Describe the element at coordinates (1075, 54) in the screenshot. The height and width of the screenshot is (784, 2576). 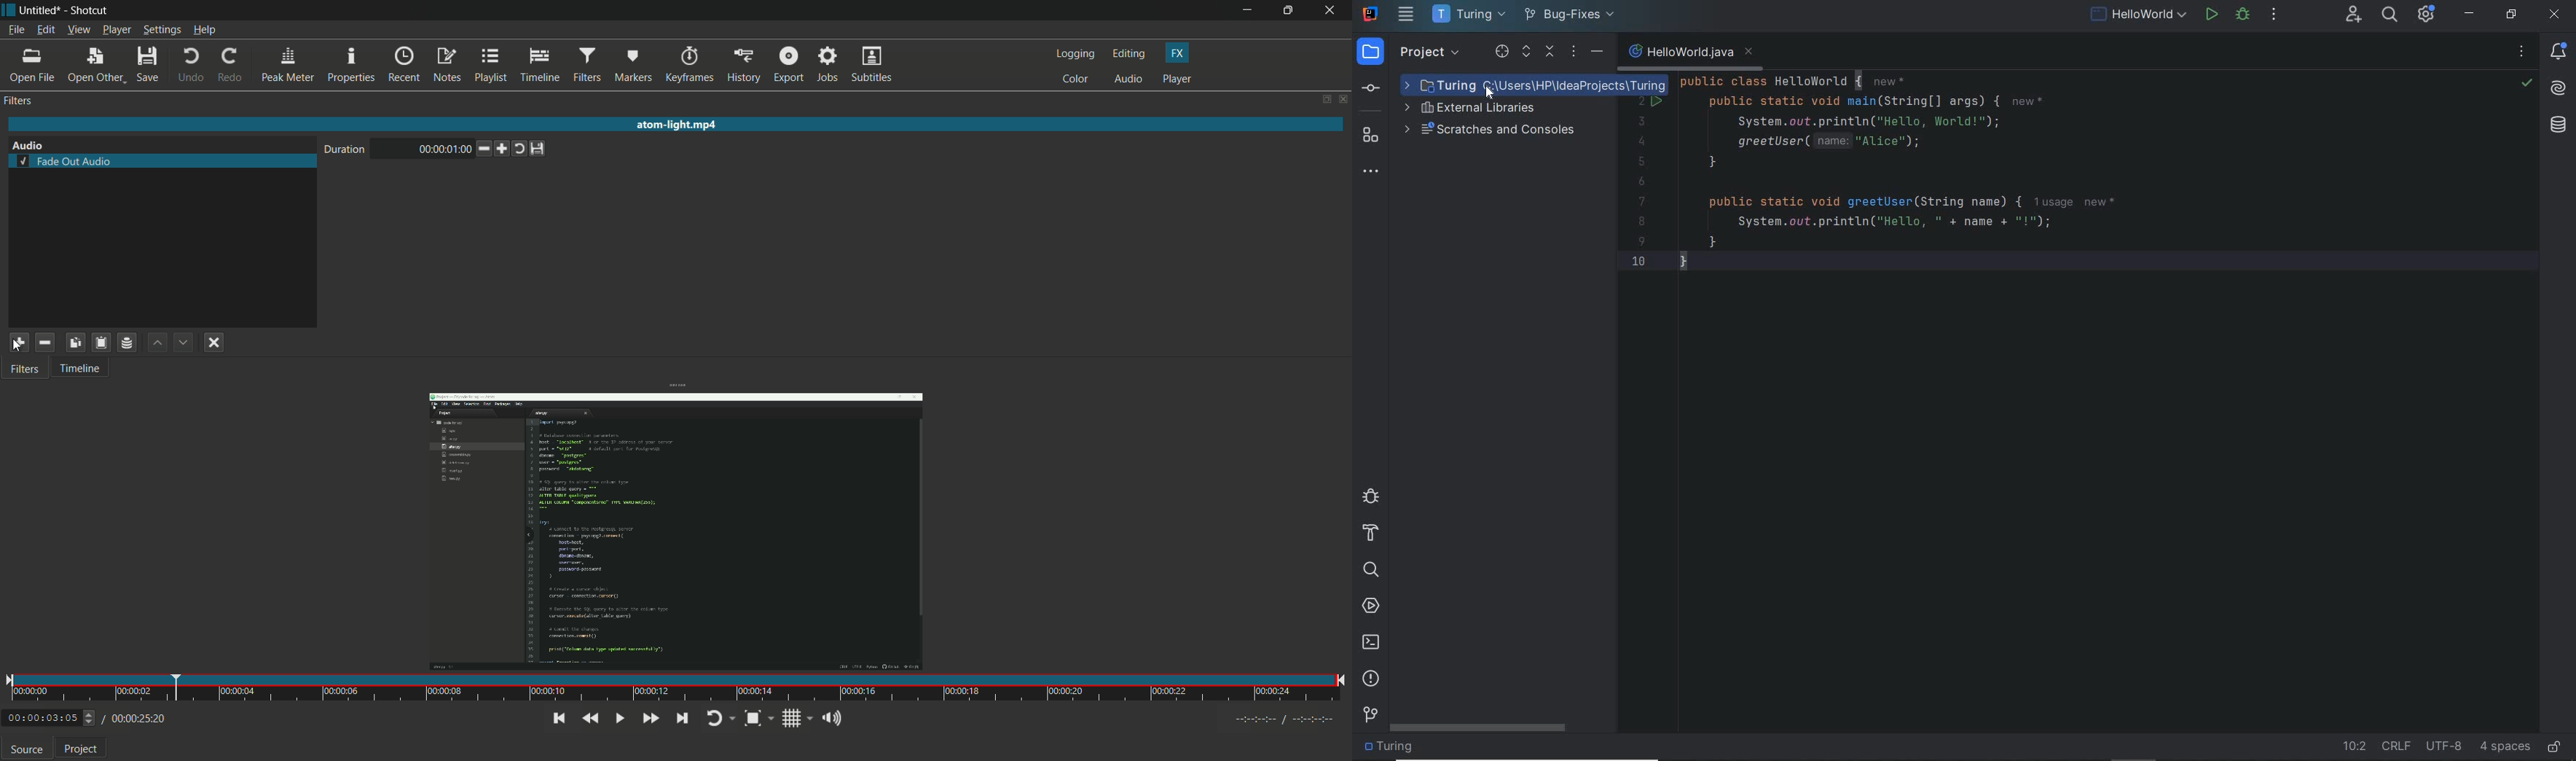
I see `logging` at that location.